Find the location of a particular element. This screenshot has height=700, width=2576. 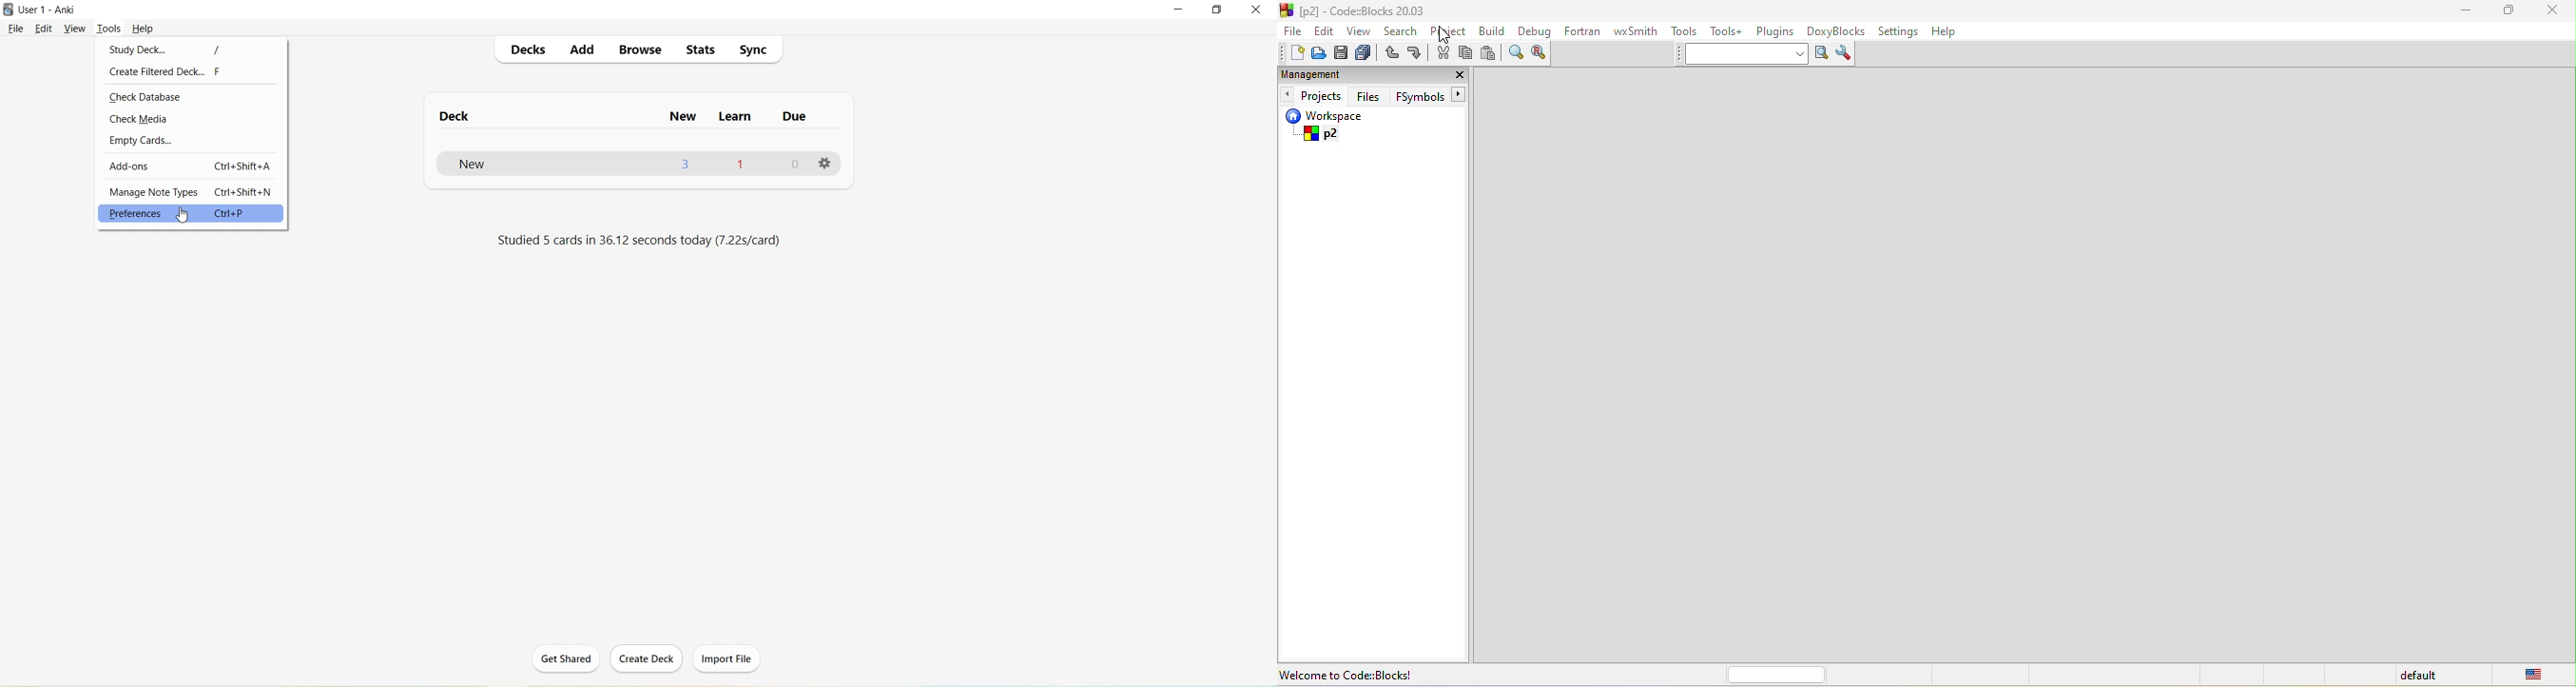

Study Deck.. is located at coordinates (136, 49).